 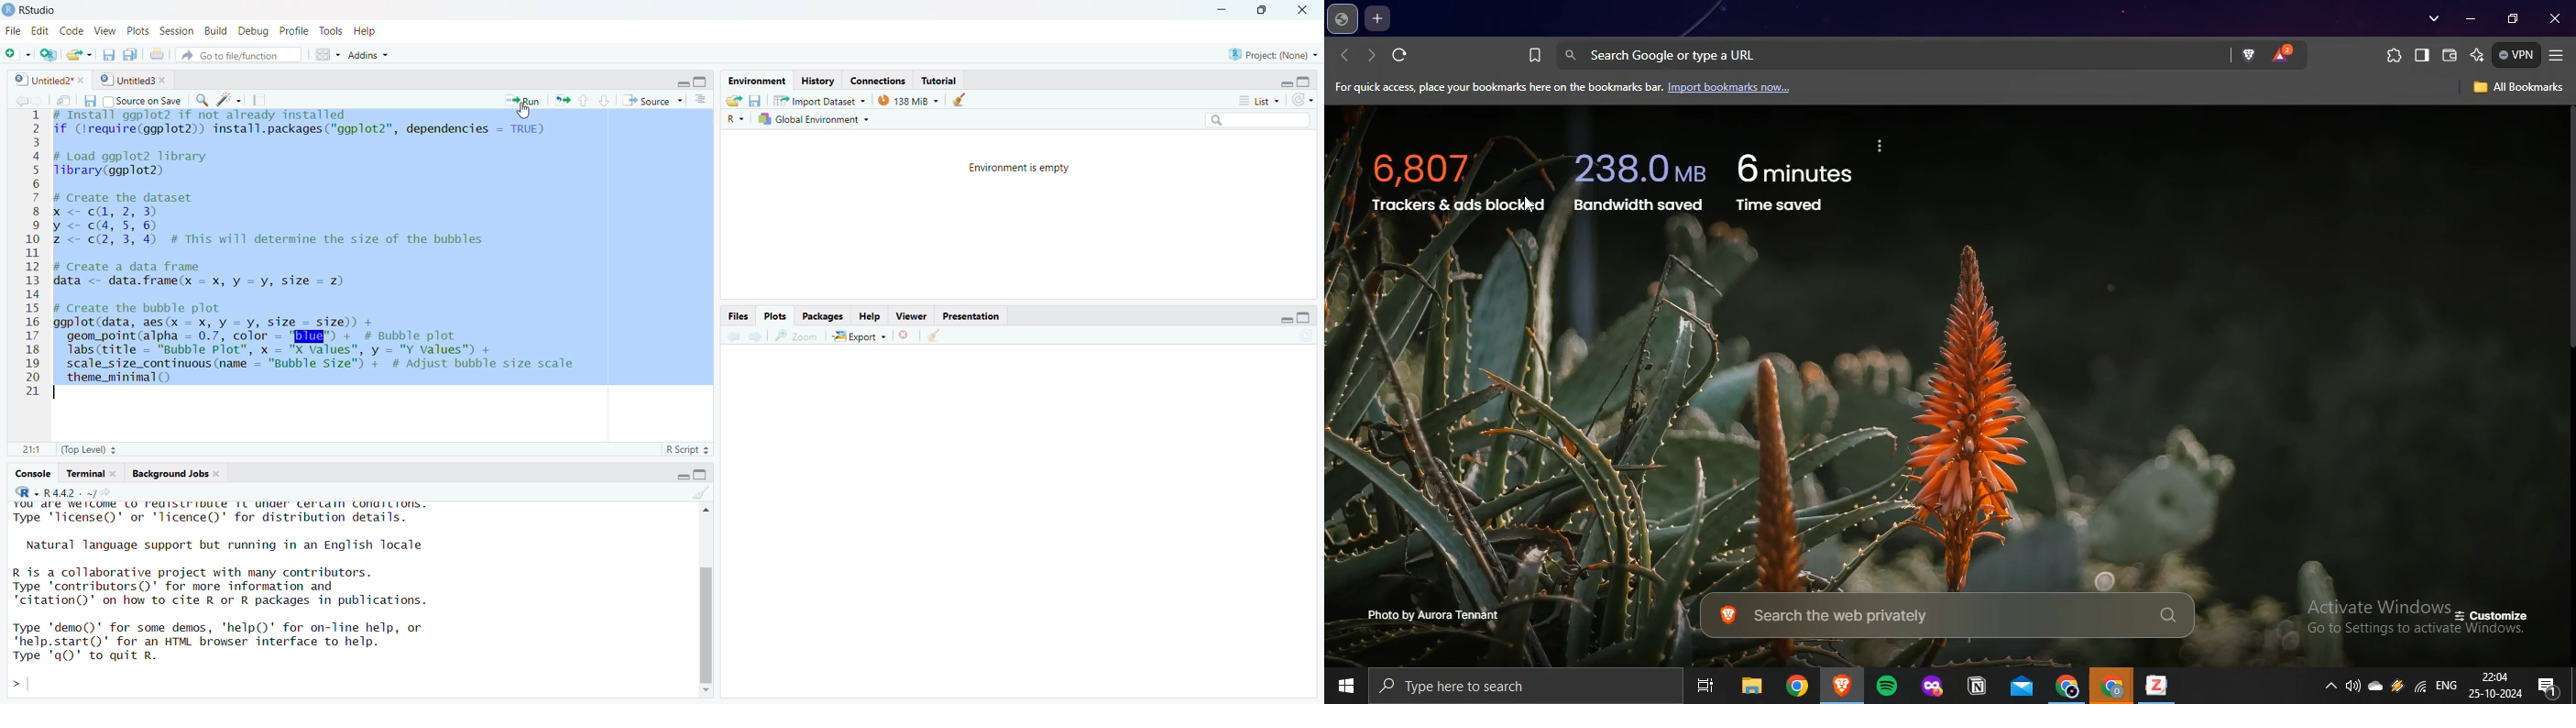 I want to click on Debug, so click(x=255, y=31).